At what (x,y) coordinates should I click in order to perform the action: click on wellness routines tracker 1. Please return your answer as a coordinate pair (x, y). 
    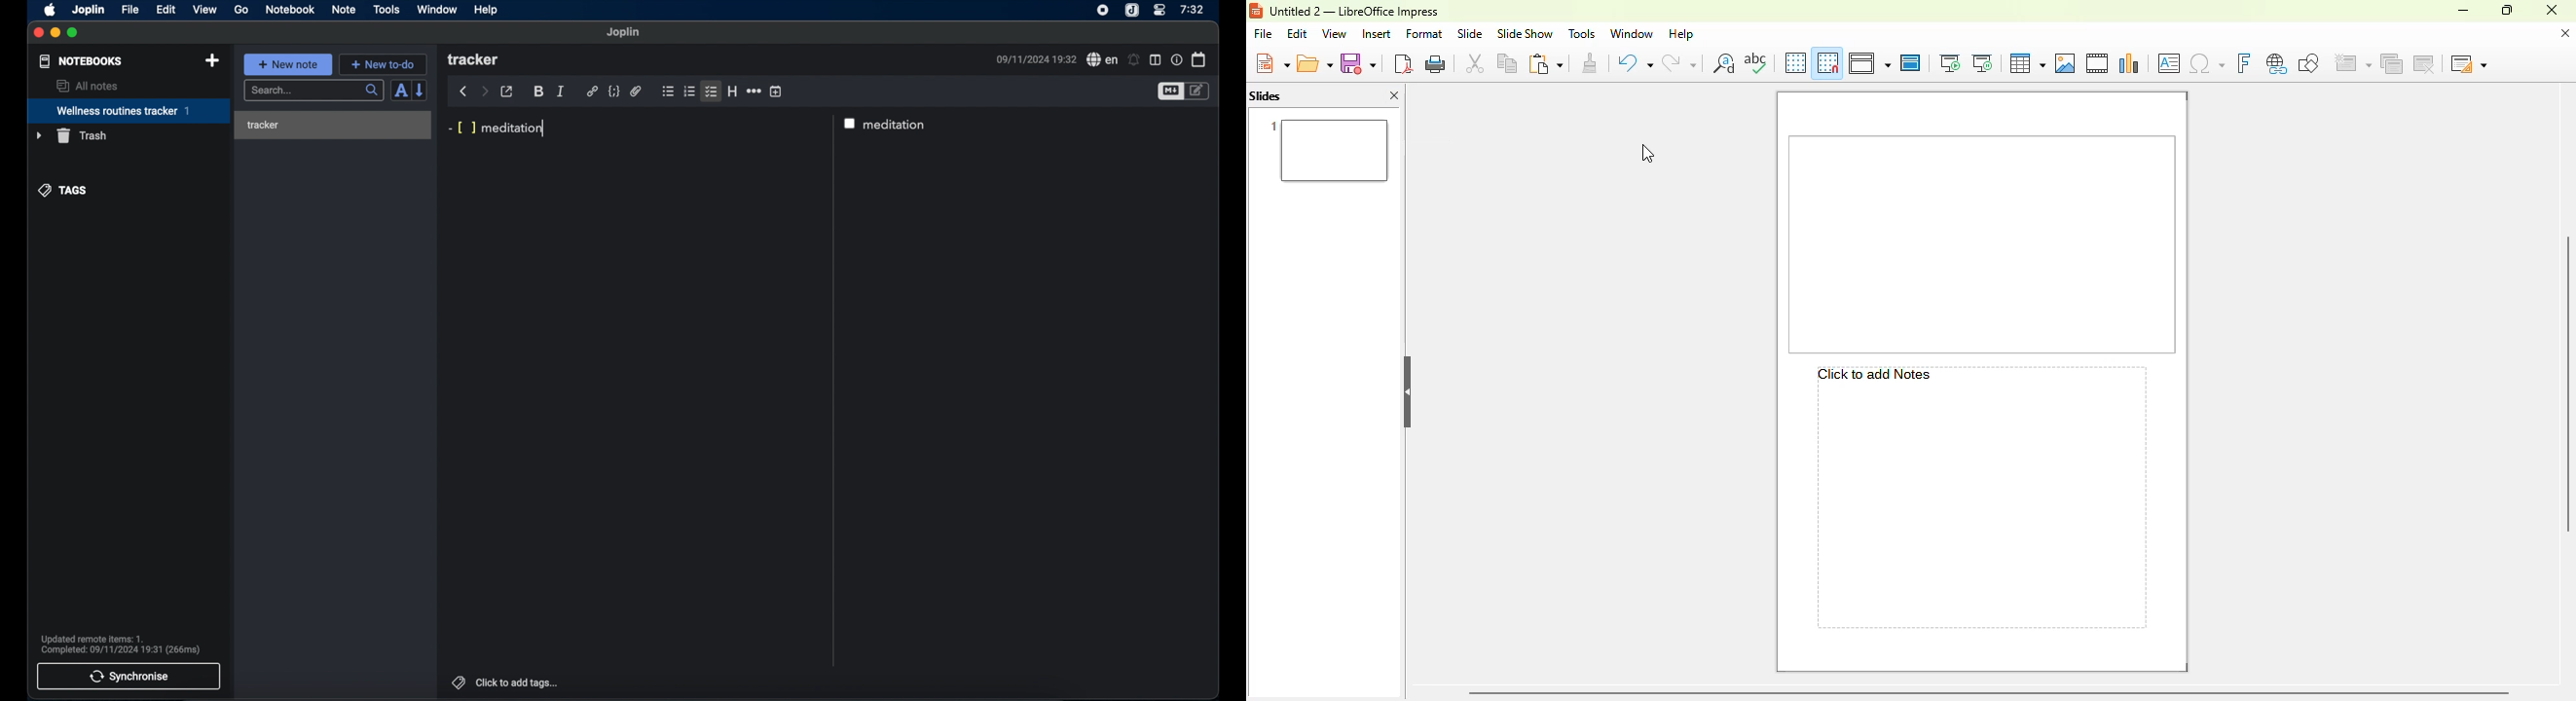
    Looking at the image, I should click on (128, 112).